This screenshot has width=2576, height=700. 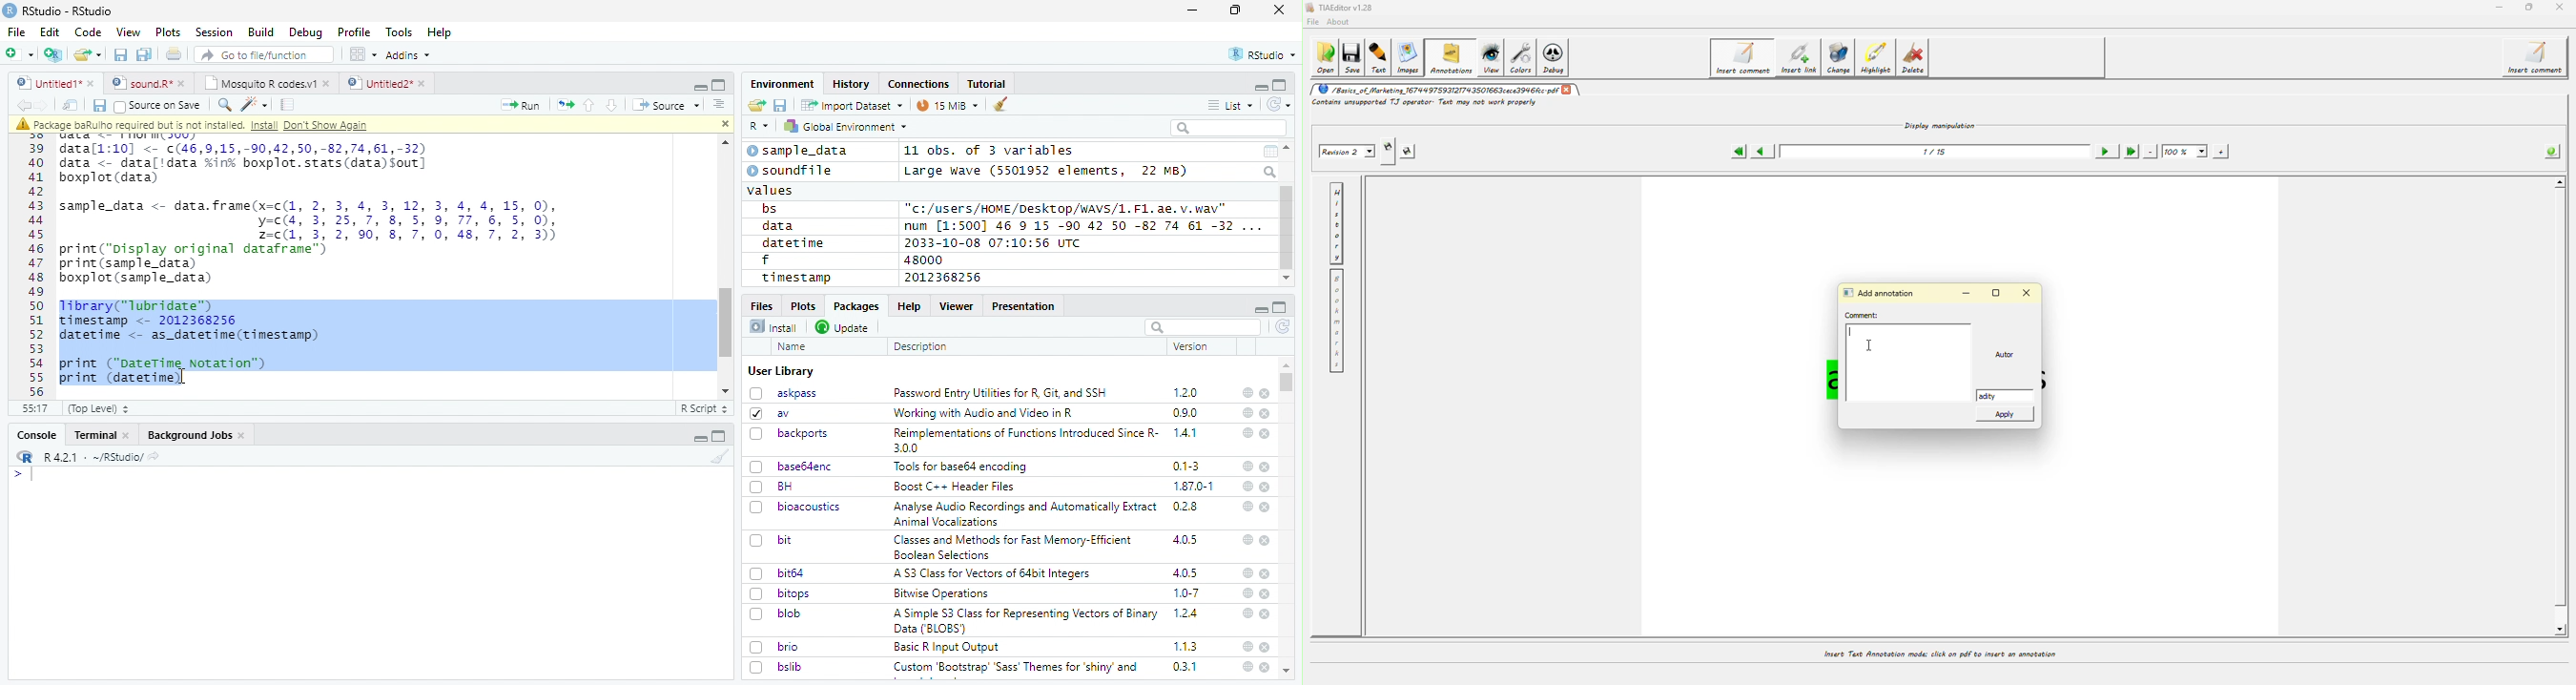 I want to click on Files, so click(x=763, y=304).